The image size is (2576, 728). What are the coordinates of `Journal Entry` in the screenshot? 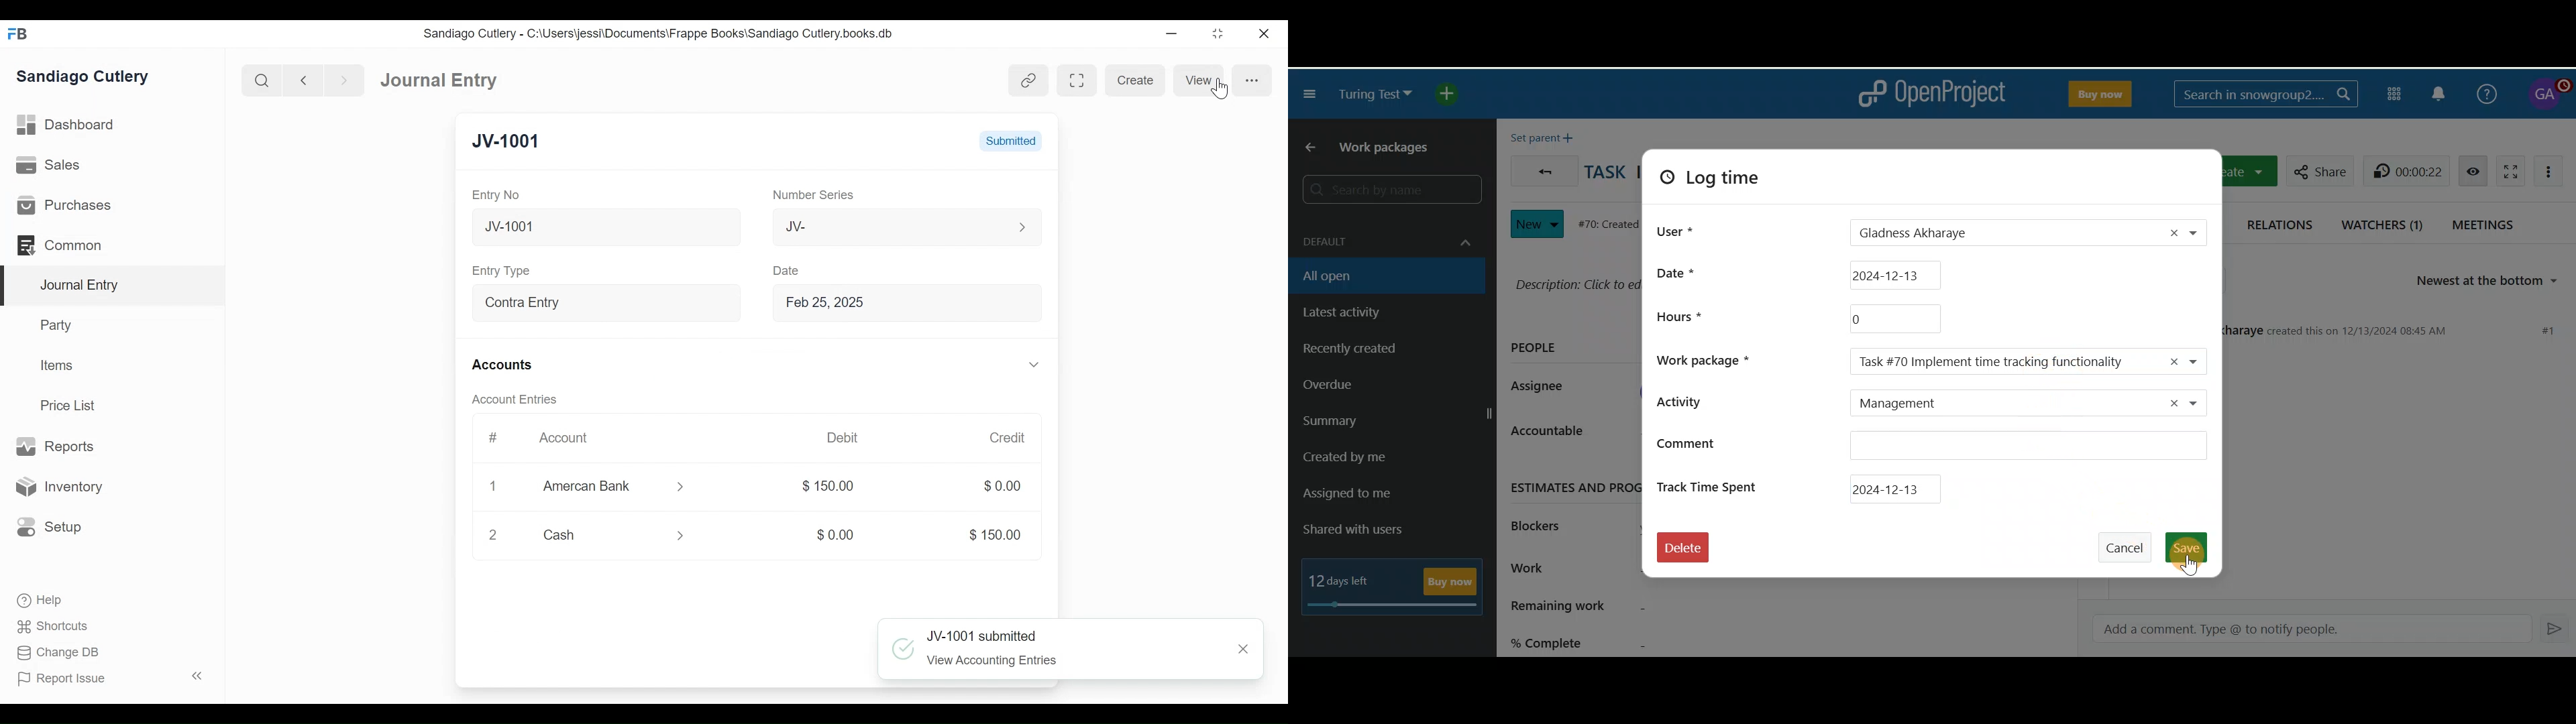 It's located at (113, 286).